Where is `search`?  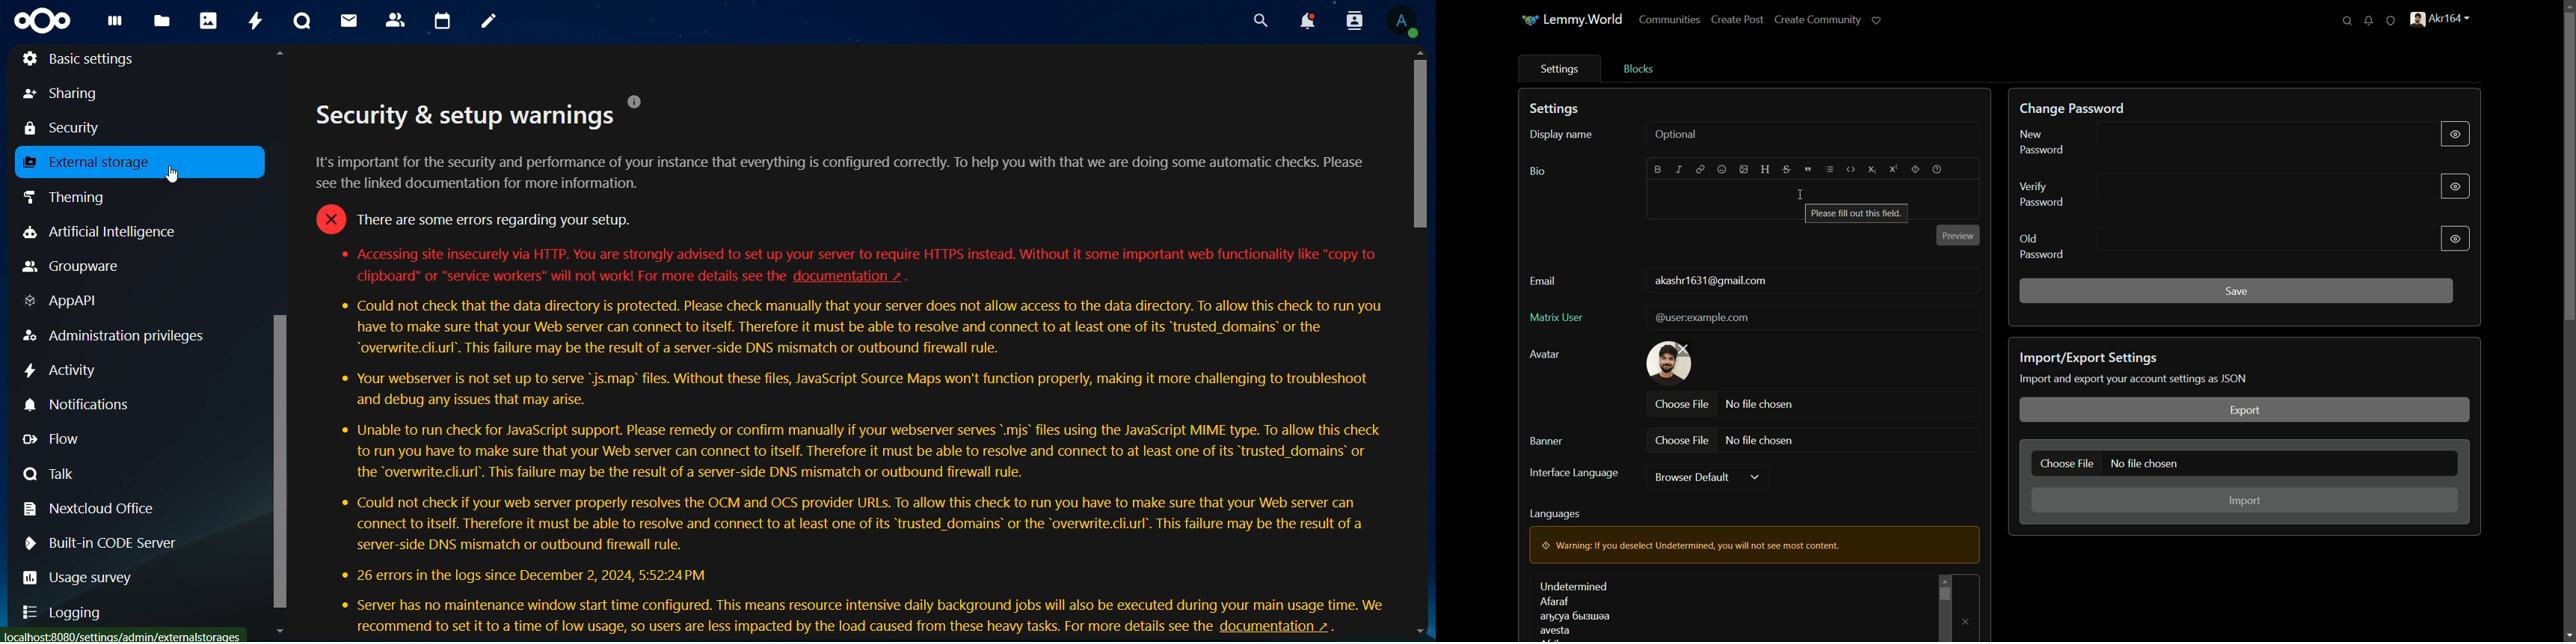
search is located at coordinates (2348, 20).